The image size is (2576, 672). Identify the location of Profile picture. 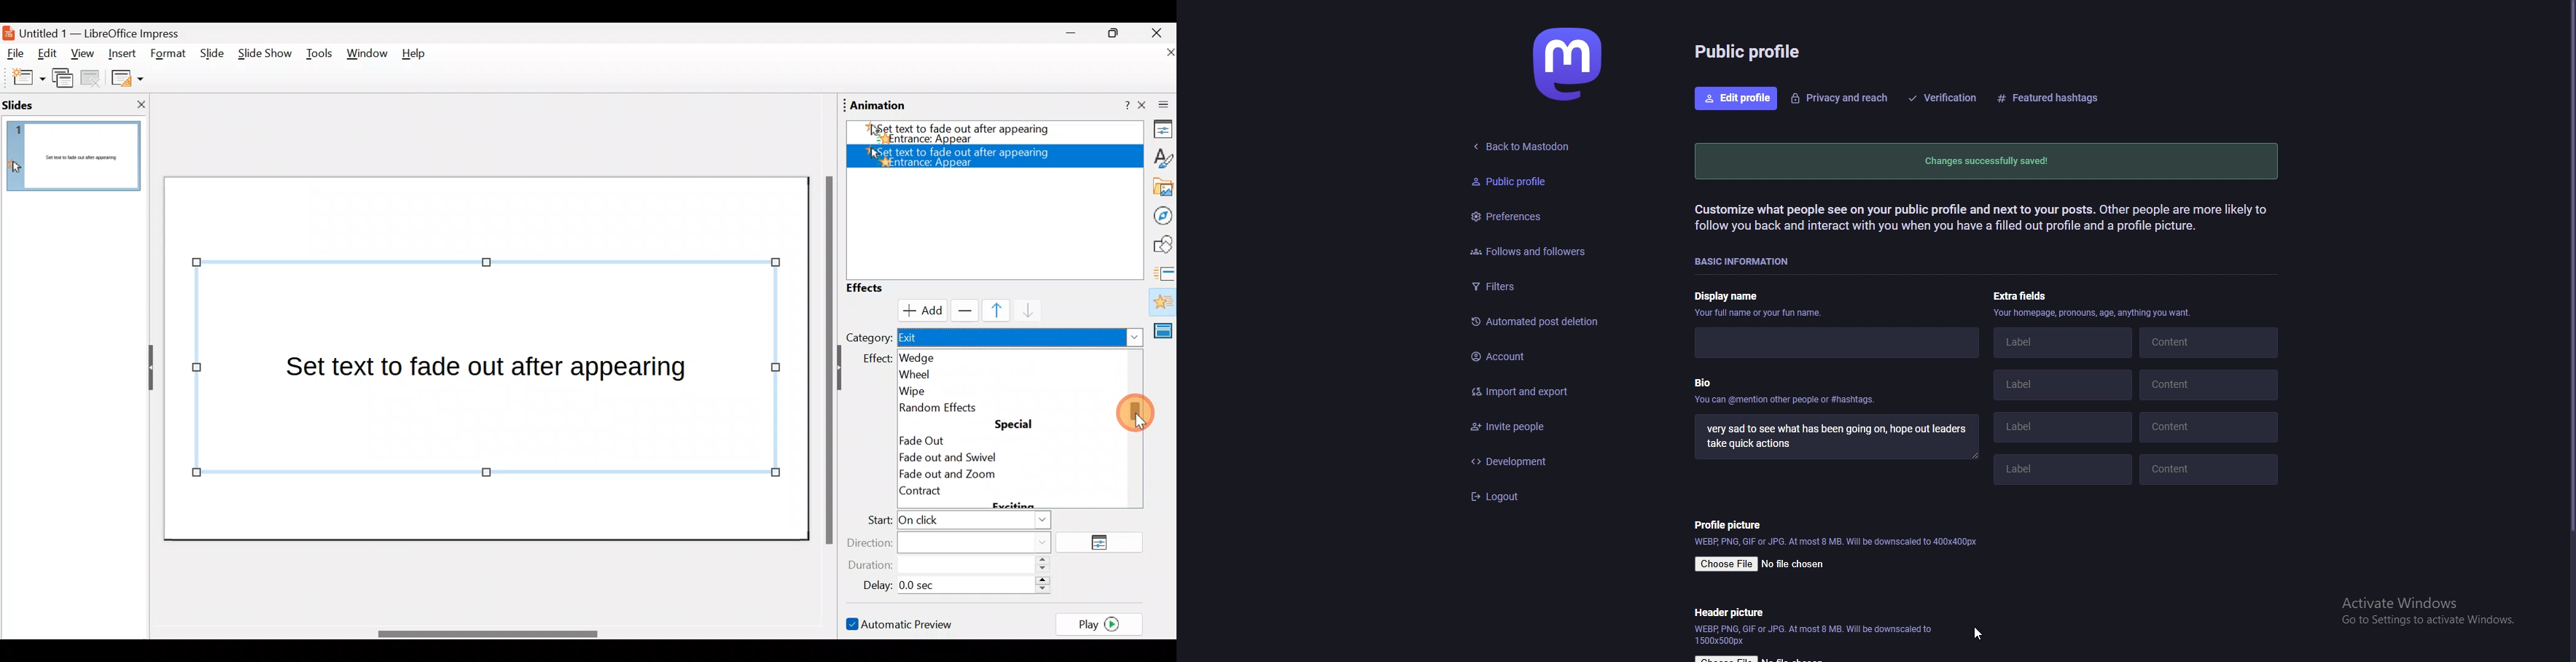
(1748, 521).